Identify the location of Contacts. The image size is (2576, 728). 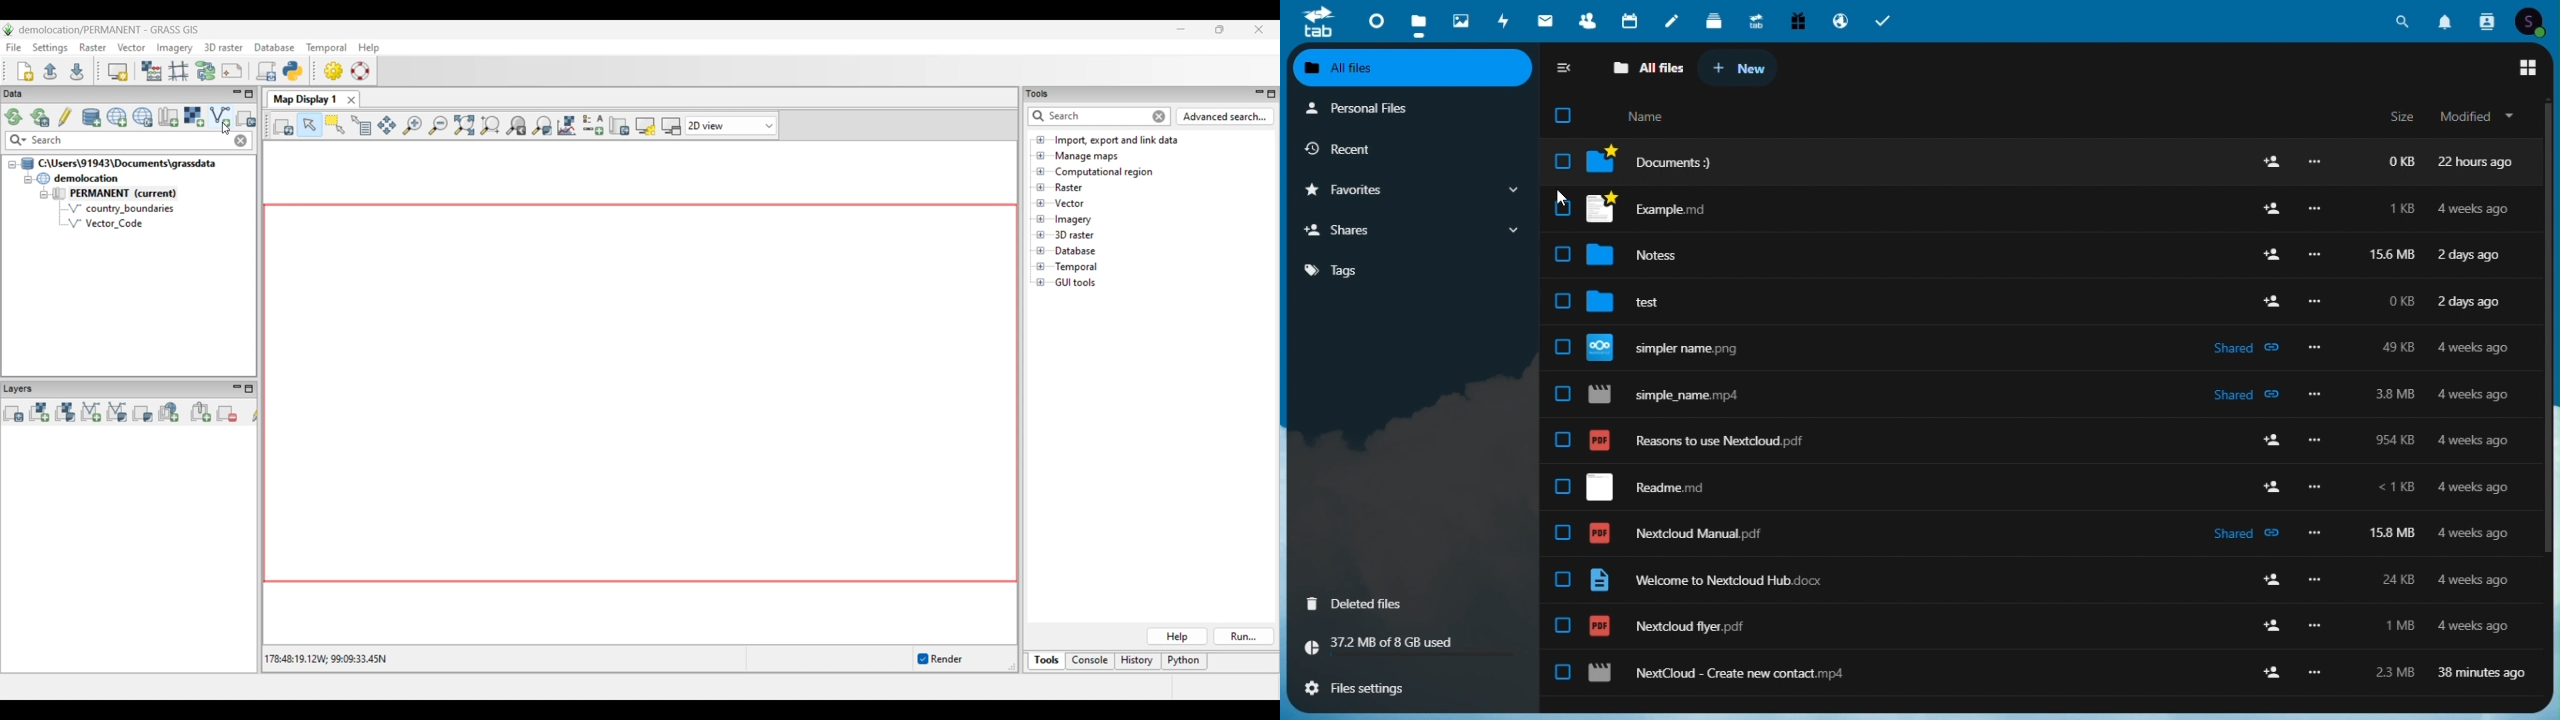
(1587, 21).